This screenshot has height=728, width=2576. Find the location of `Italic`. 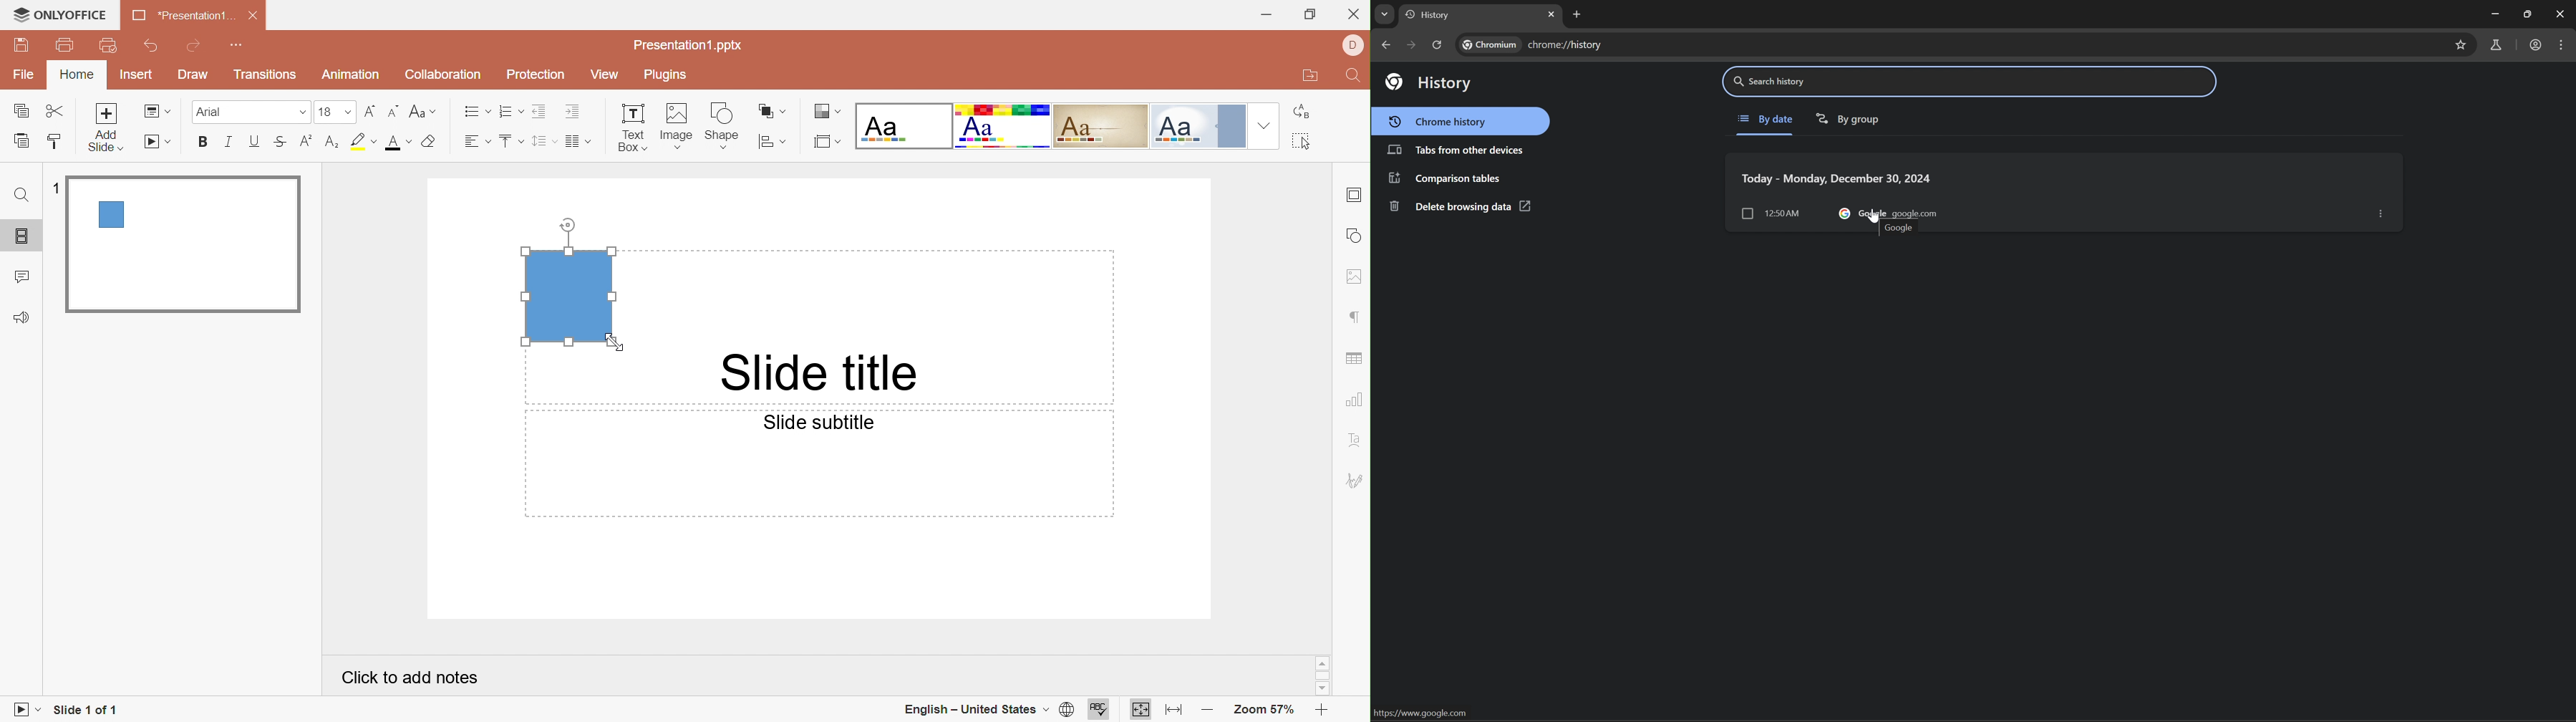

Italic is located at coordinates (227, 143).